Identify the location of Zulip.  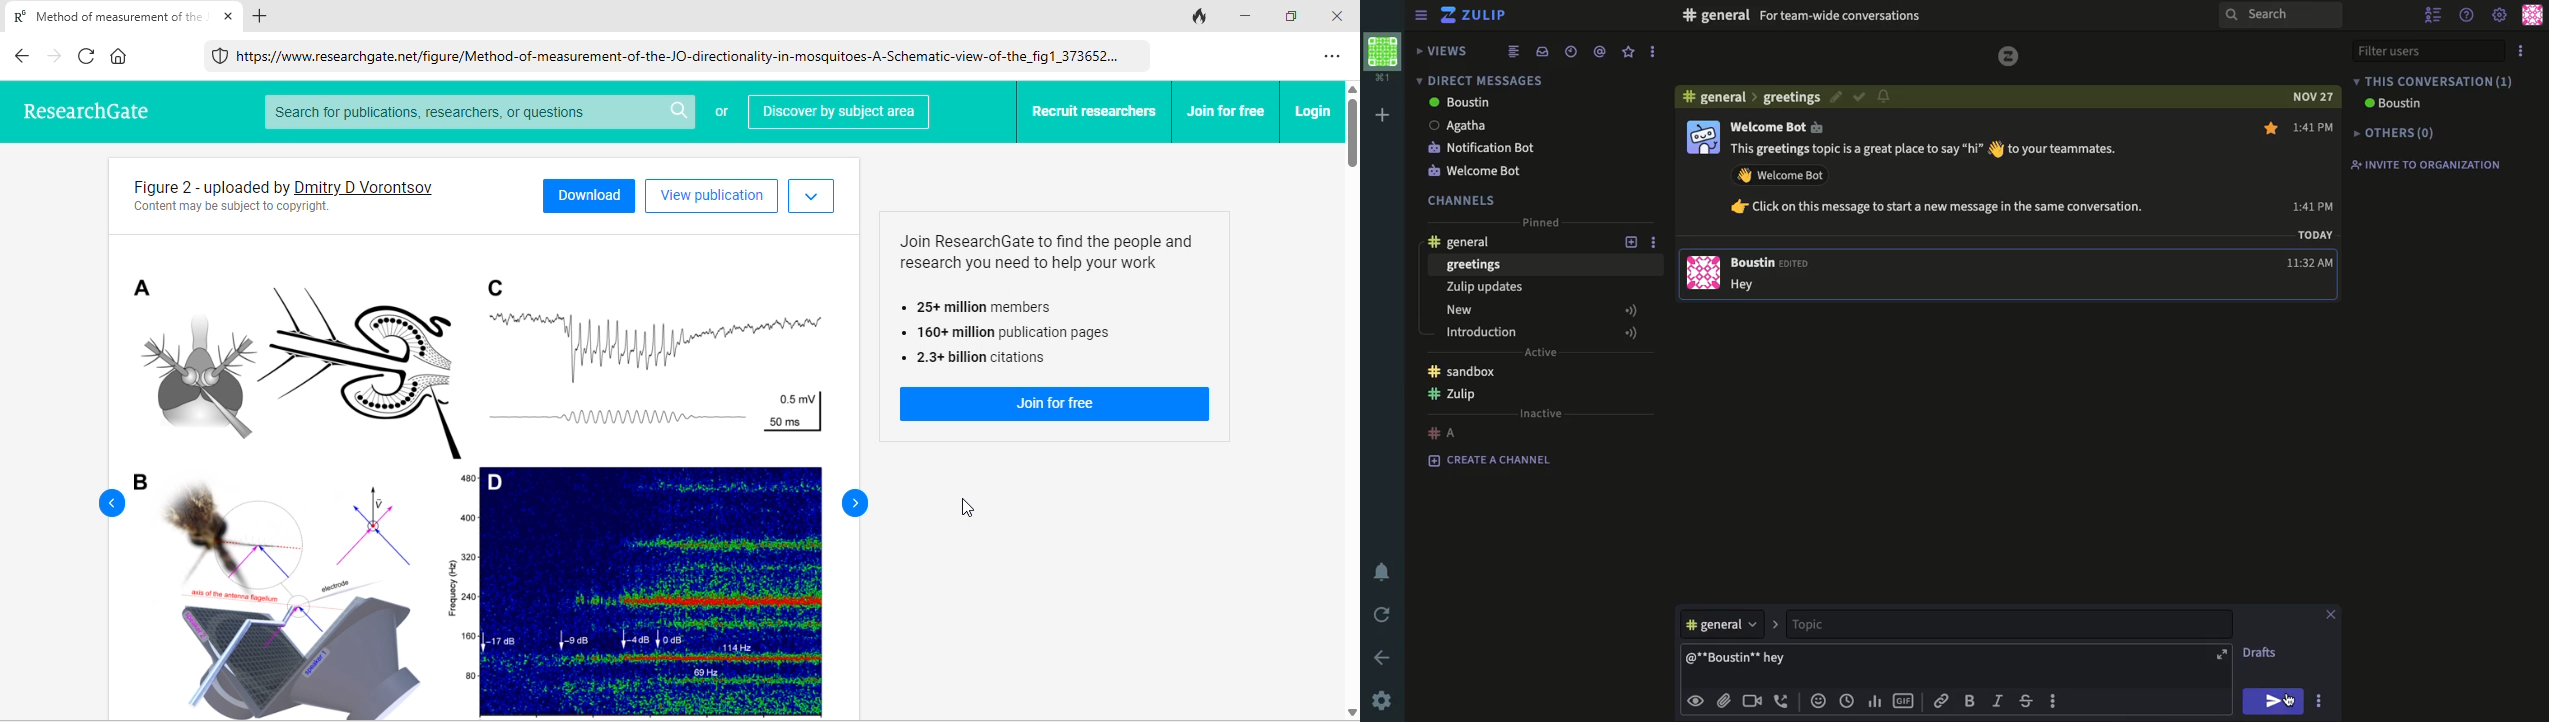
(1474, 16).